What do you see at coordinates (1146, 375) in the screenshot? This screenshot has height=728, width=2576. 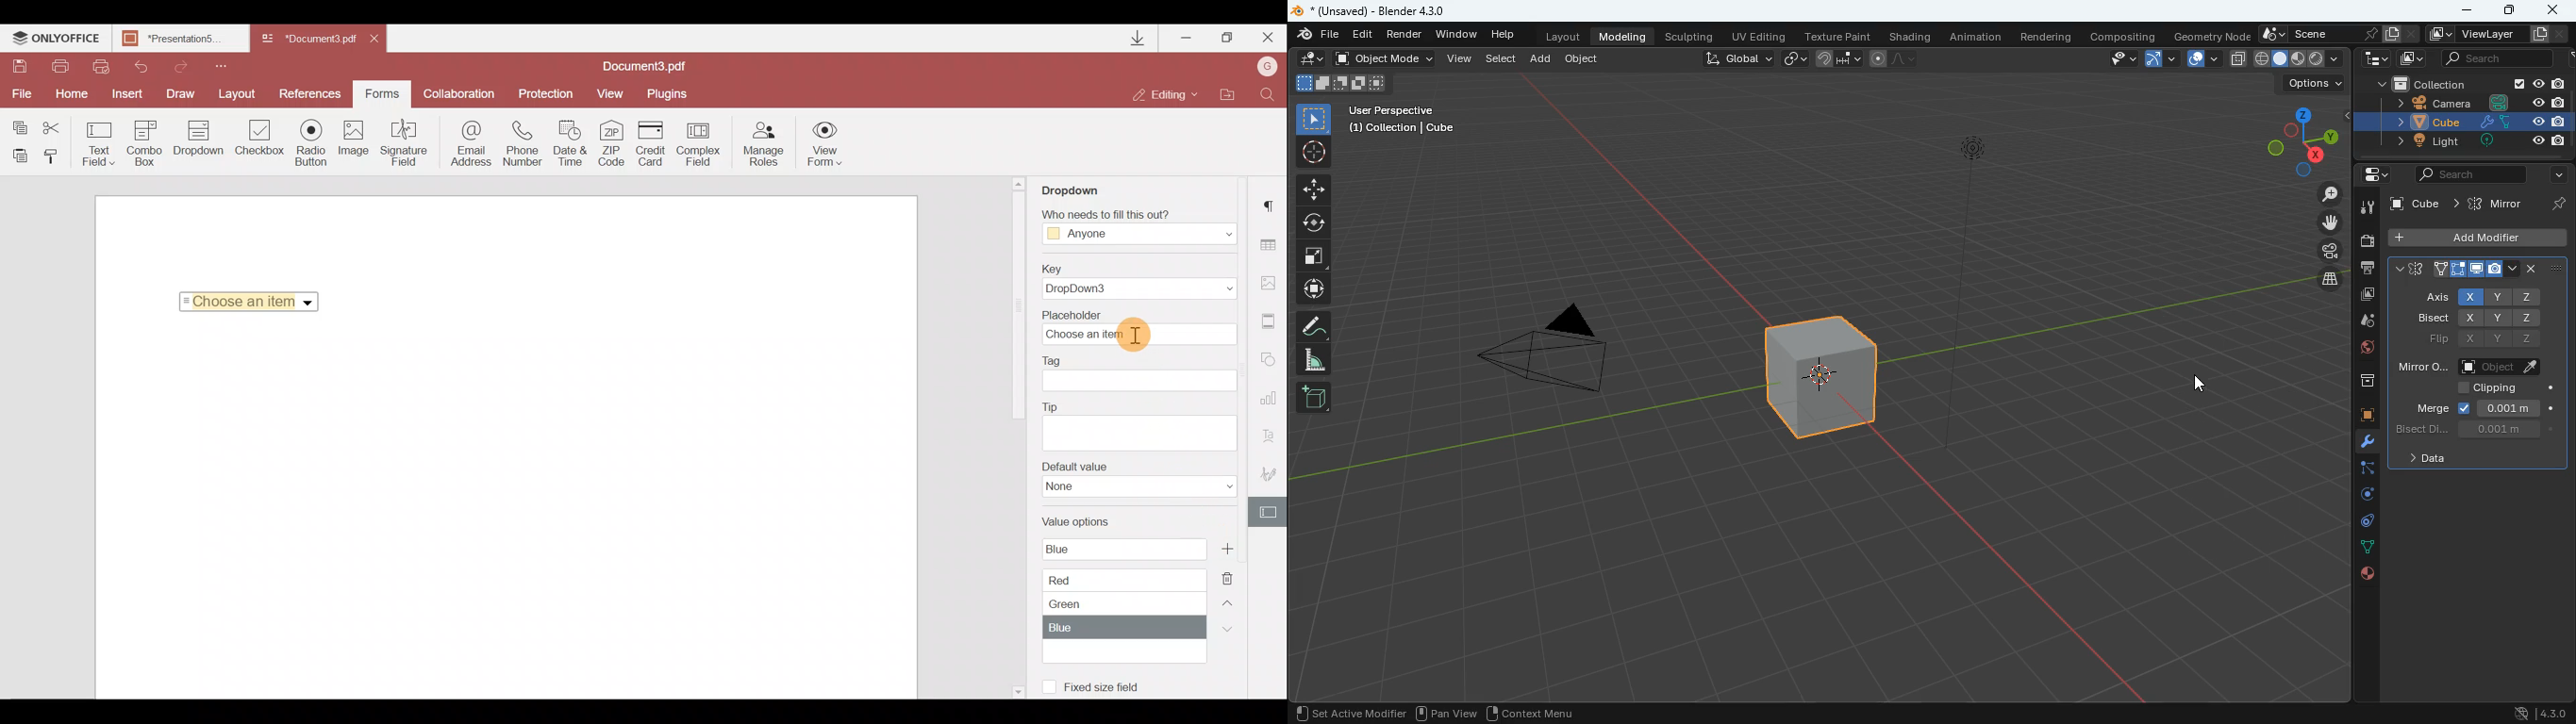 I see `Tag` at bounding box center [1146, 375].